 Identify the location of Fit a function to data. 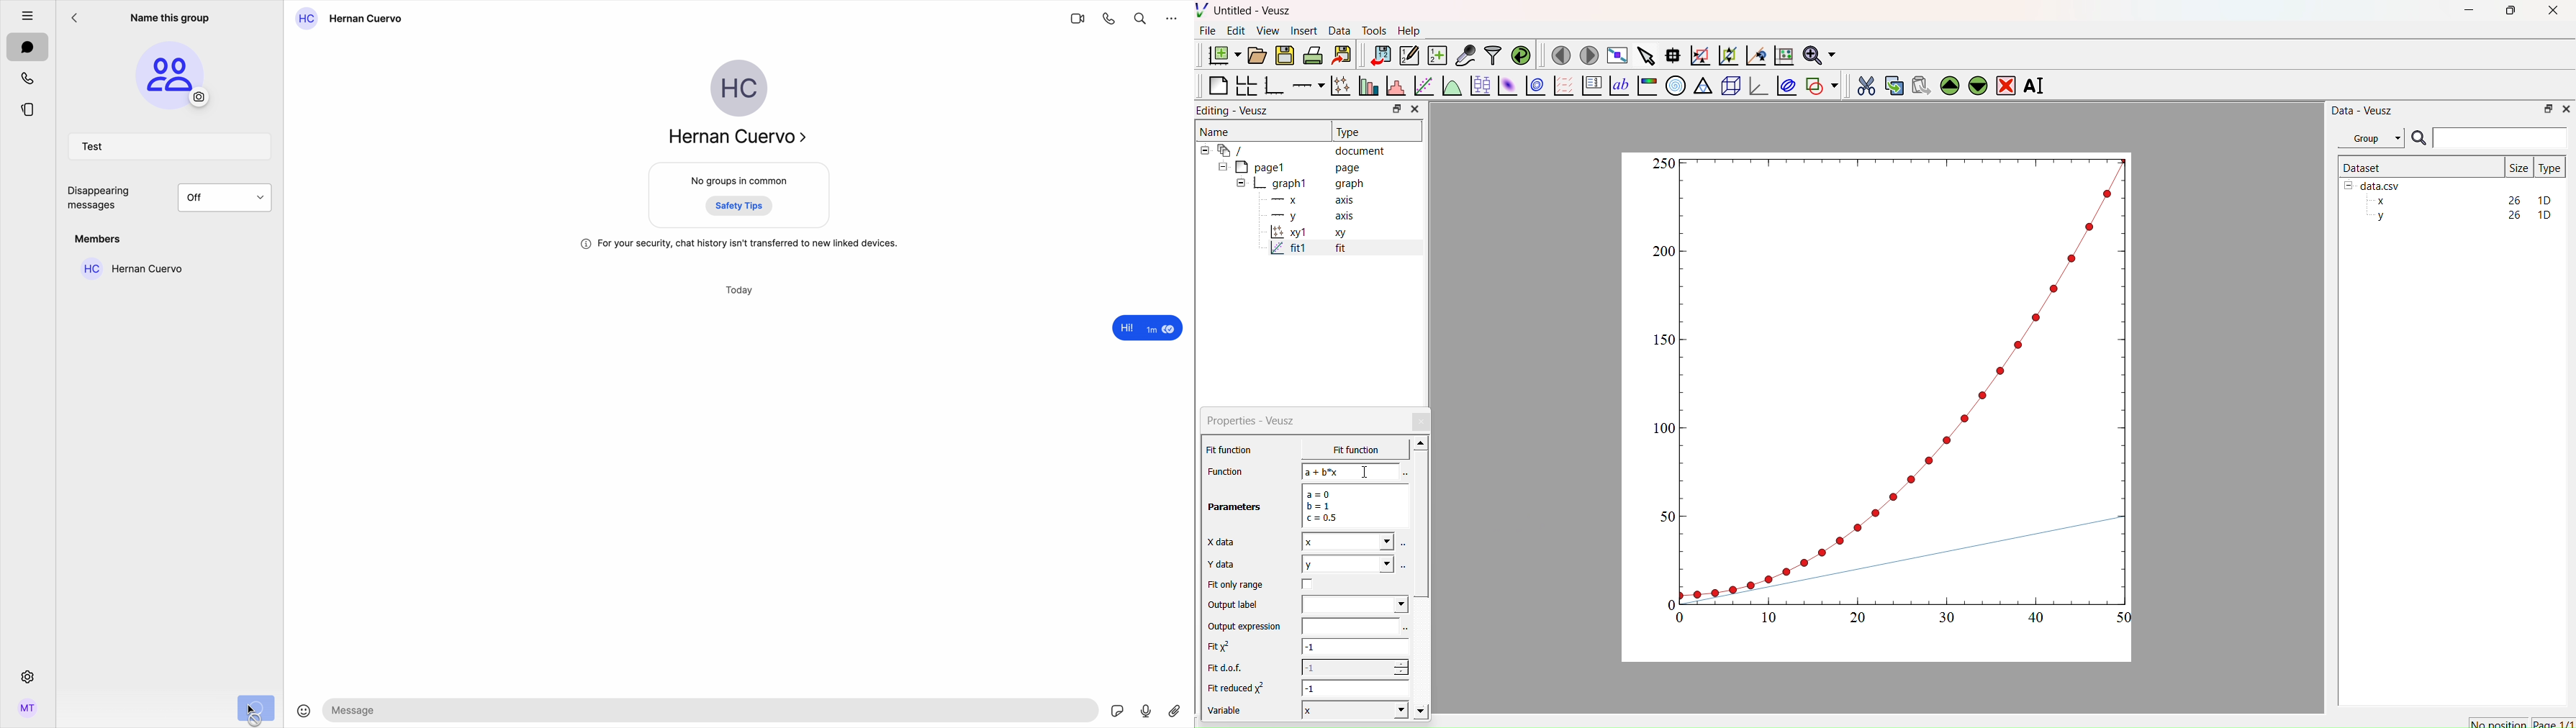
(1423, 87).